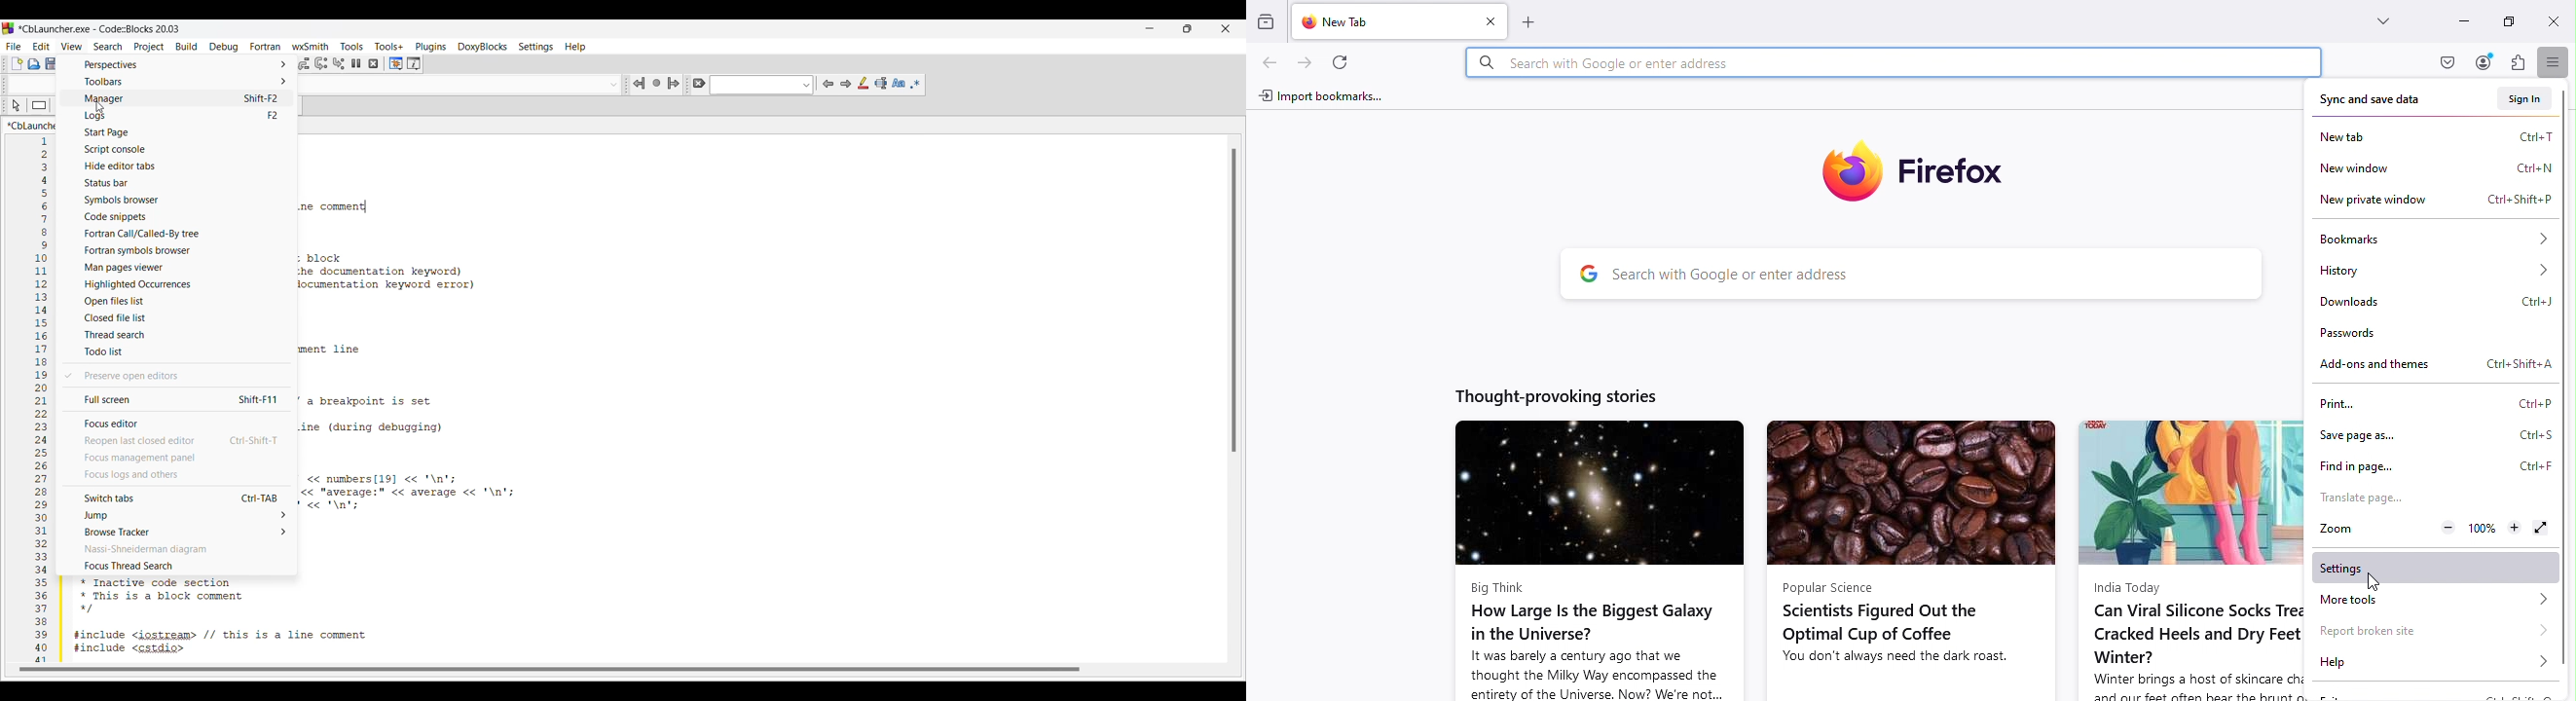 Image resolution: width=2576 pixels, height=728 pixels. What do you see at coordinates (175, 81) in the screenshot?
I see `Toolbar options` at bounding box center [175, 81].